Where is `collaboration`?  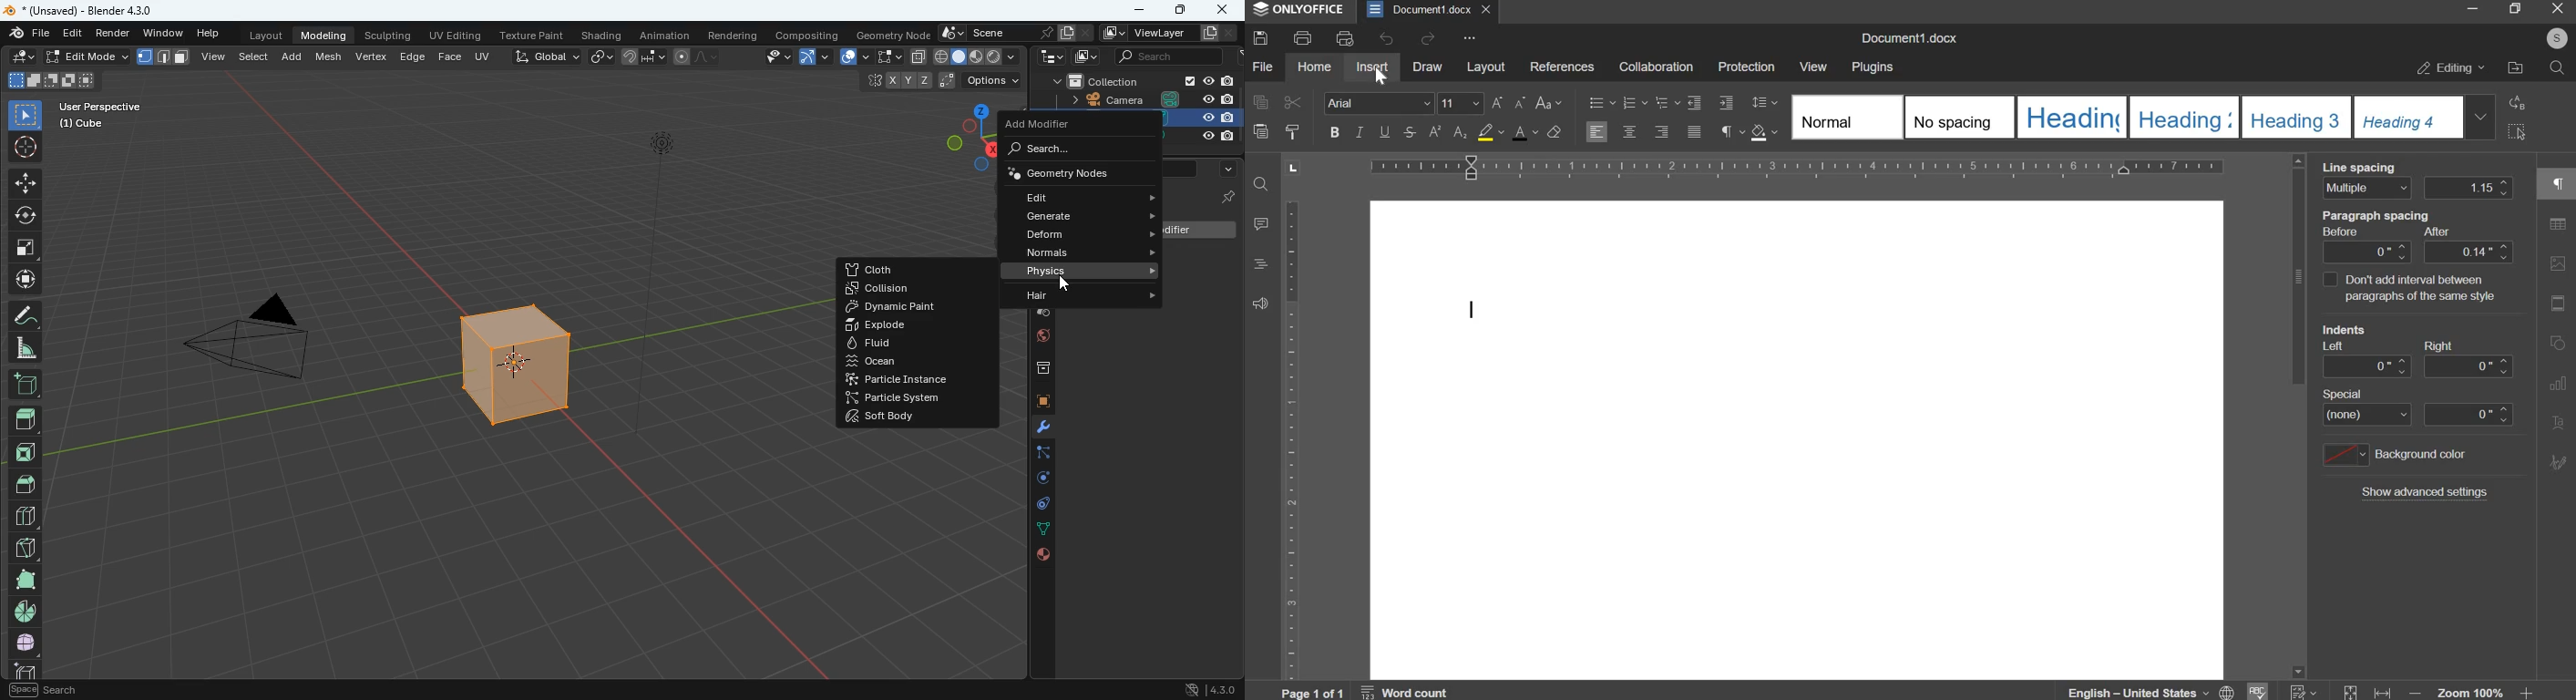
collaboration is located at coordinates (1656, 66).